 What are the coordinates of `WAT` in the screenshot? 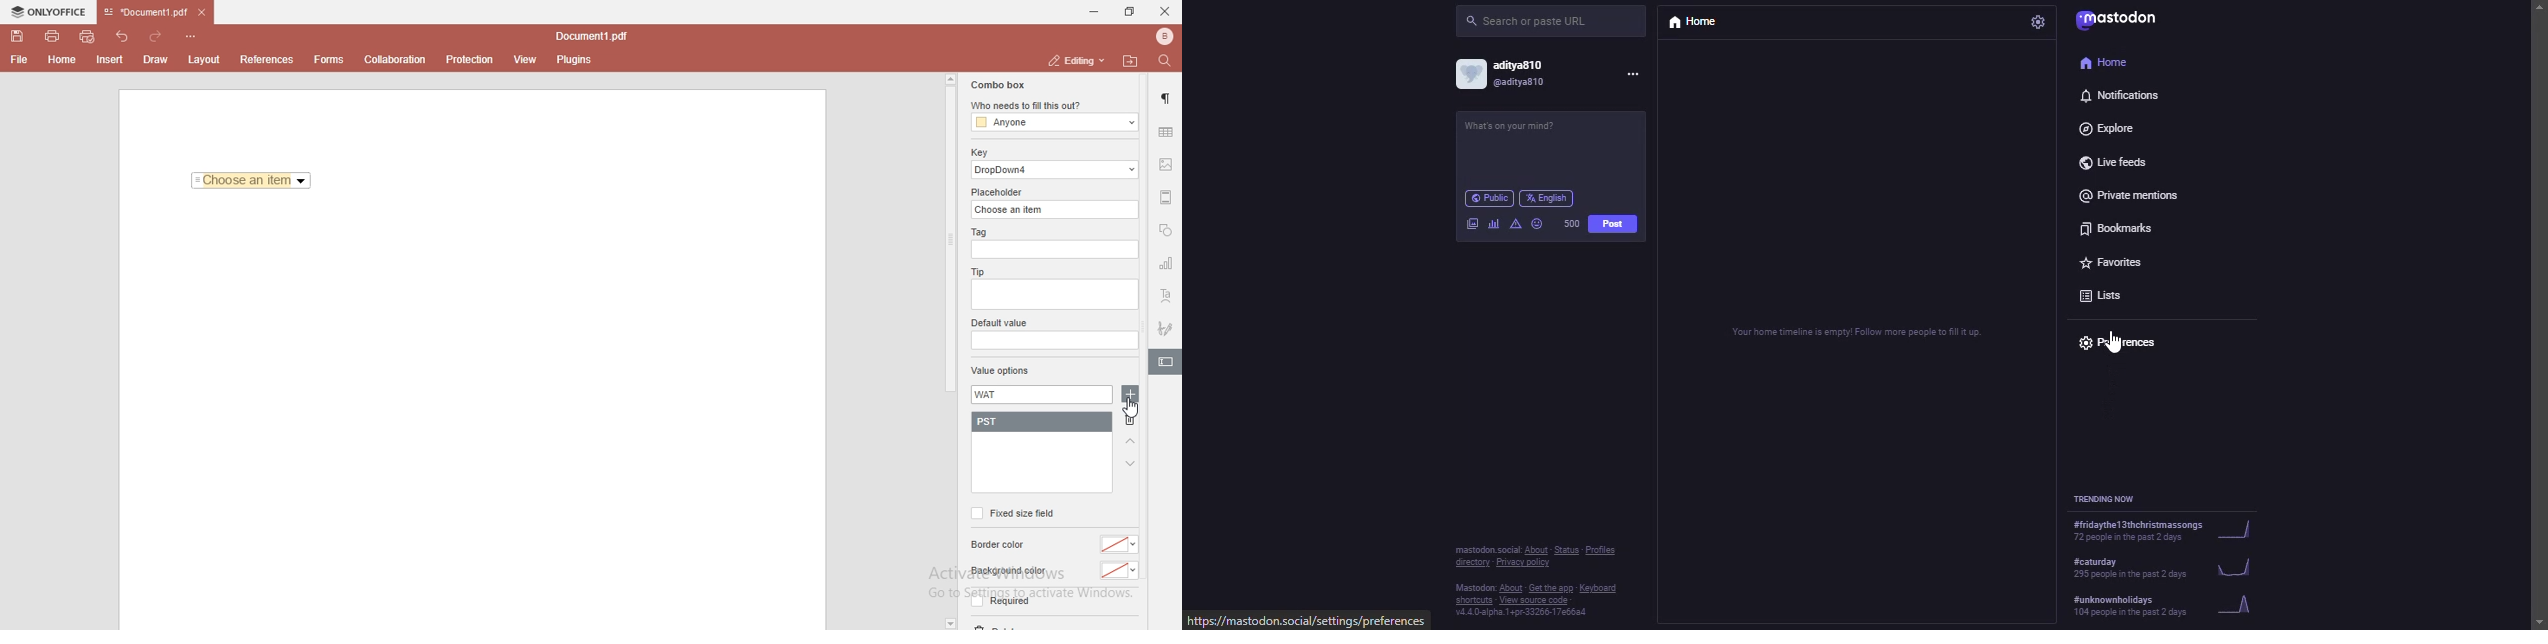 It's located at (994, 395).